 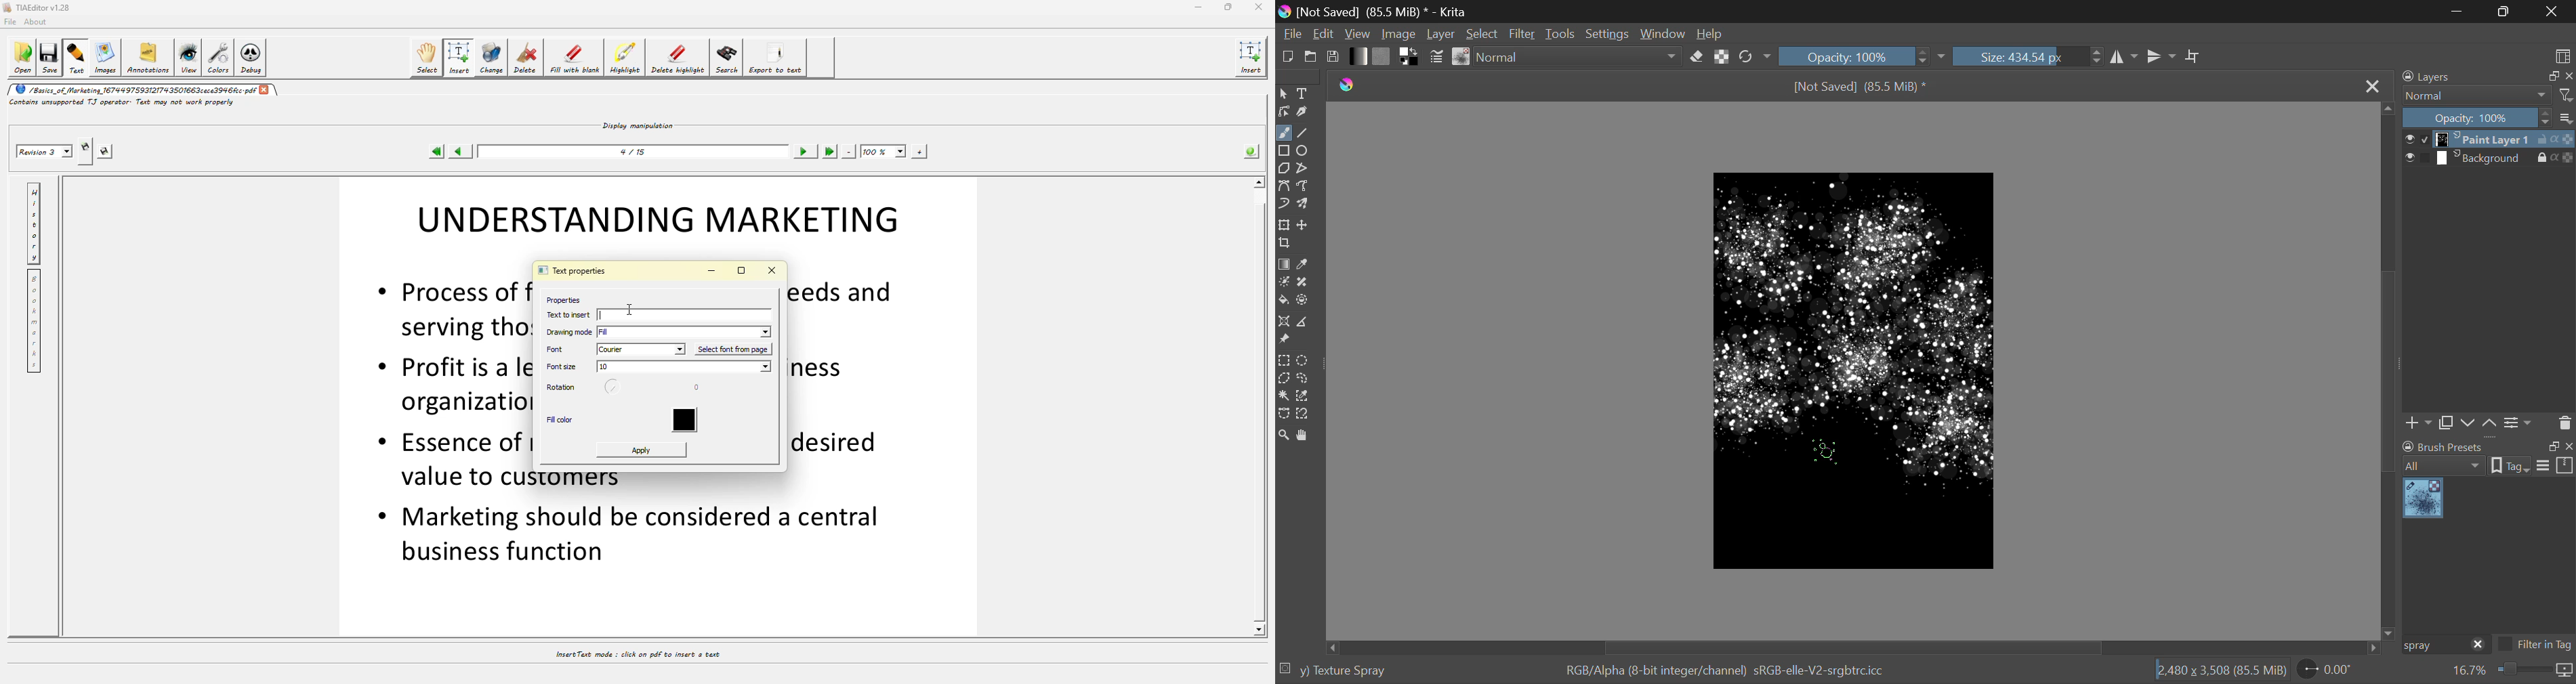 I want to click on Crop Layer, so click(x=1286, y=244).